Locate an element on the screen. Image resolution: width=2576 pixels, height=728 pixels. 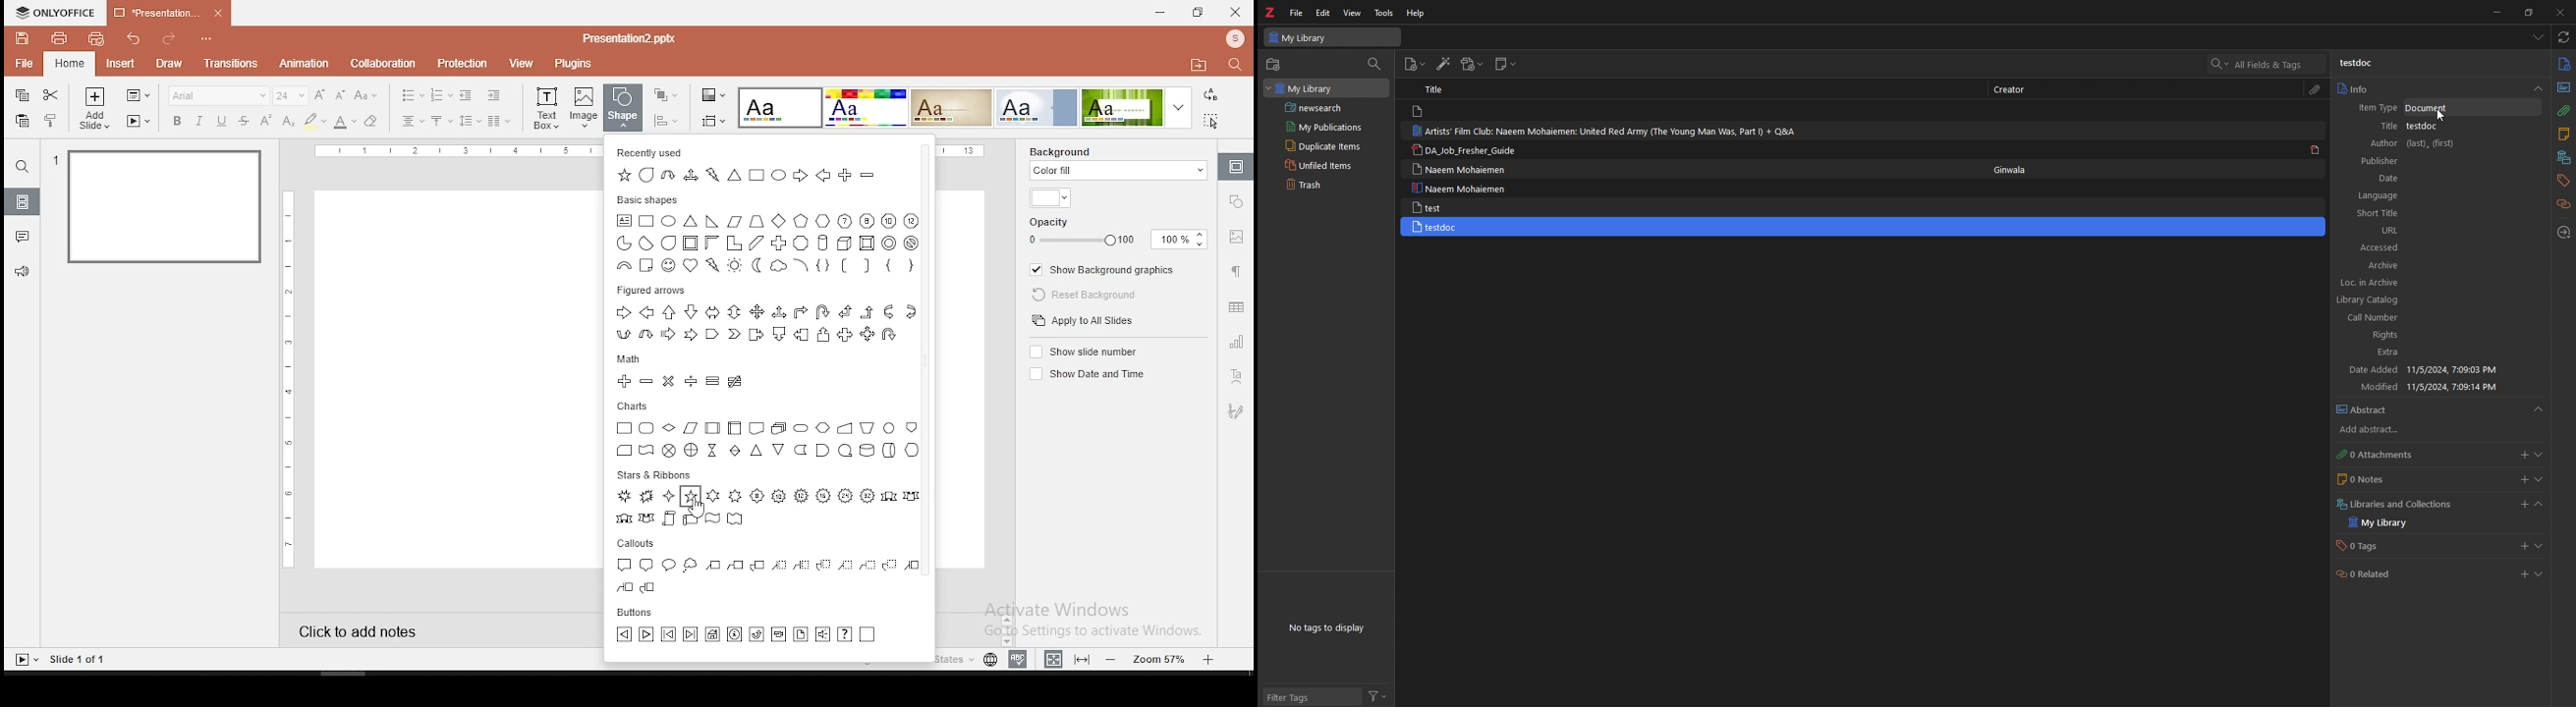
superscript is located at coordinates (264, 119).